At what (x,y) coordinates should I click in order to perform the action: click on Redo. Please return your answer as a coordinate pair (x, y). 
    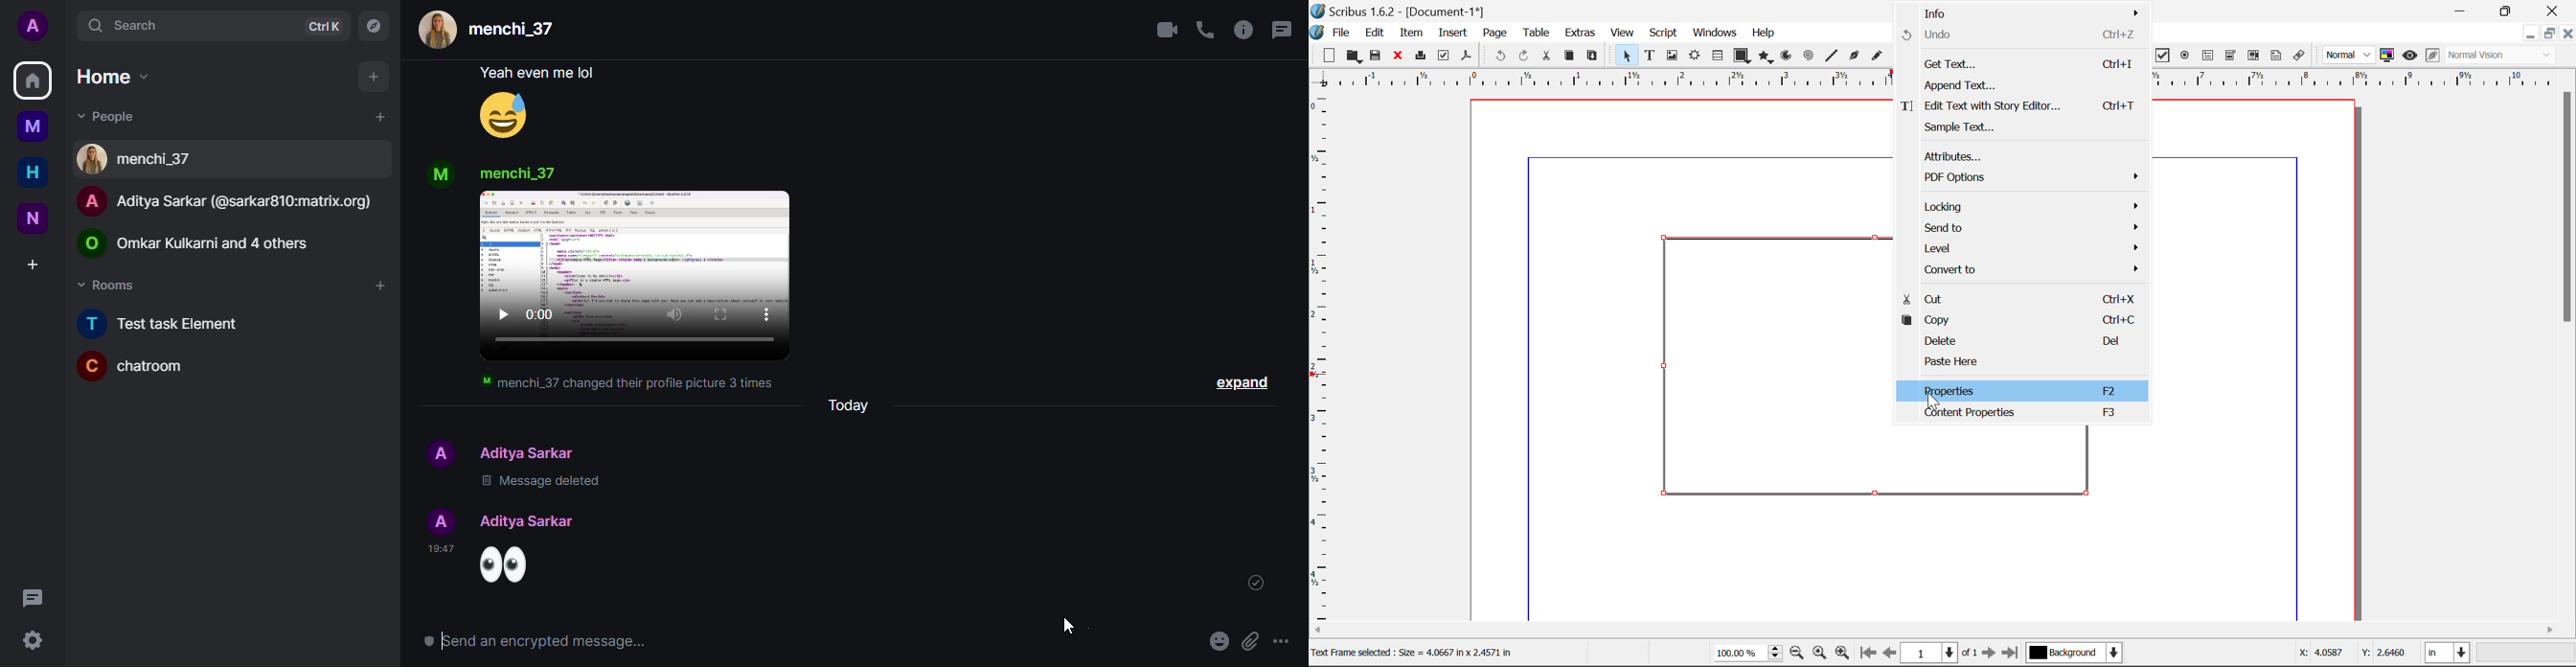
    Looking at the image, I should click on (1526, 56).